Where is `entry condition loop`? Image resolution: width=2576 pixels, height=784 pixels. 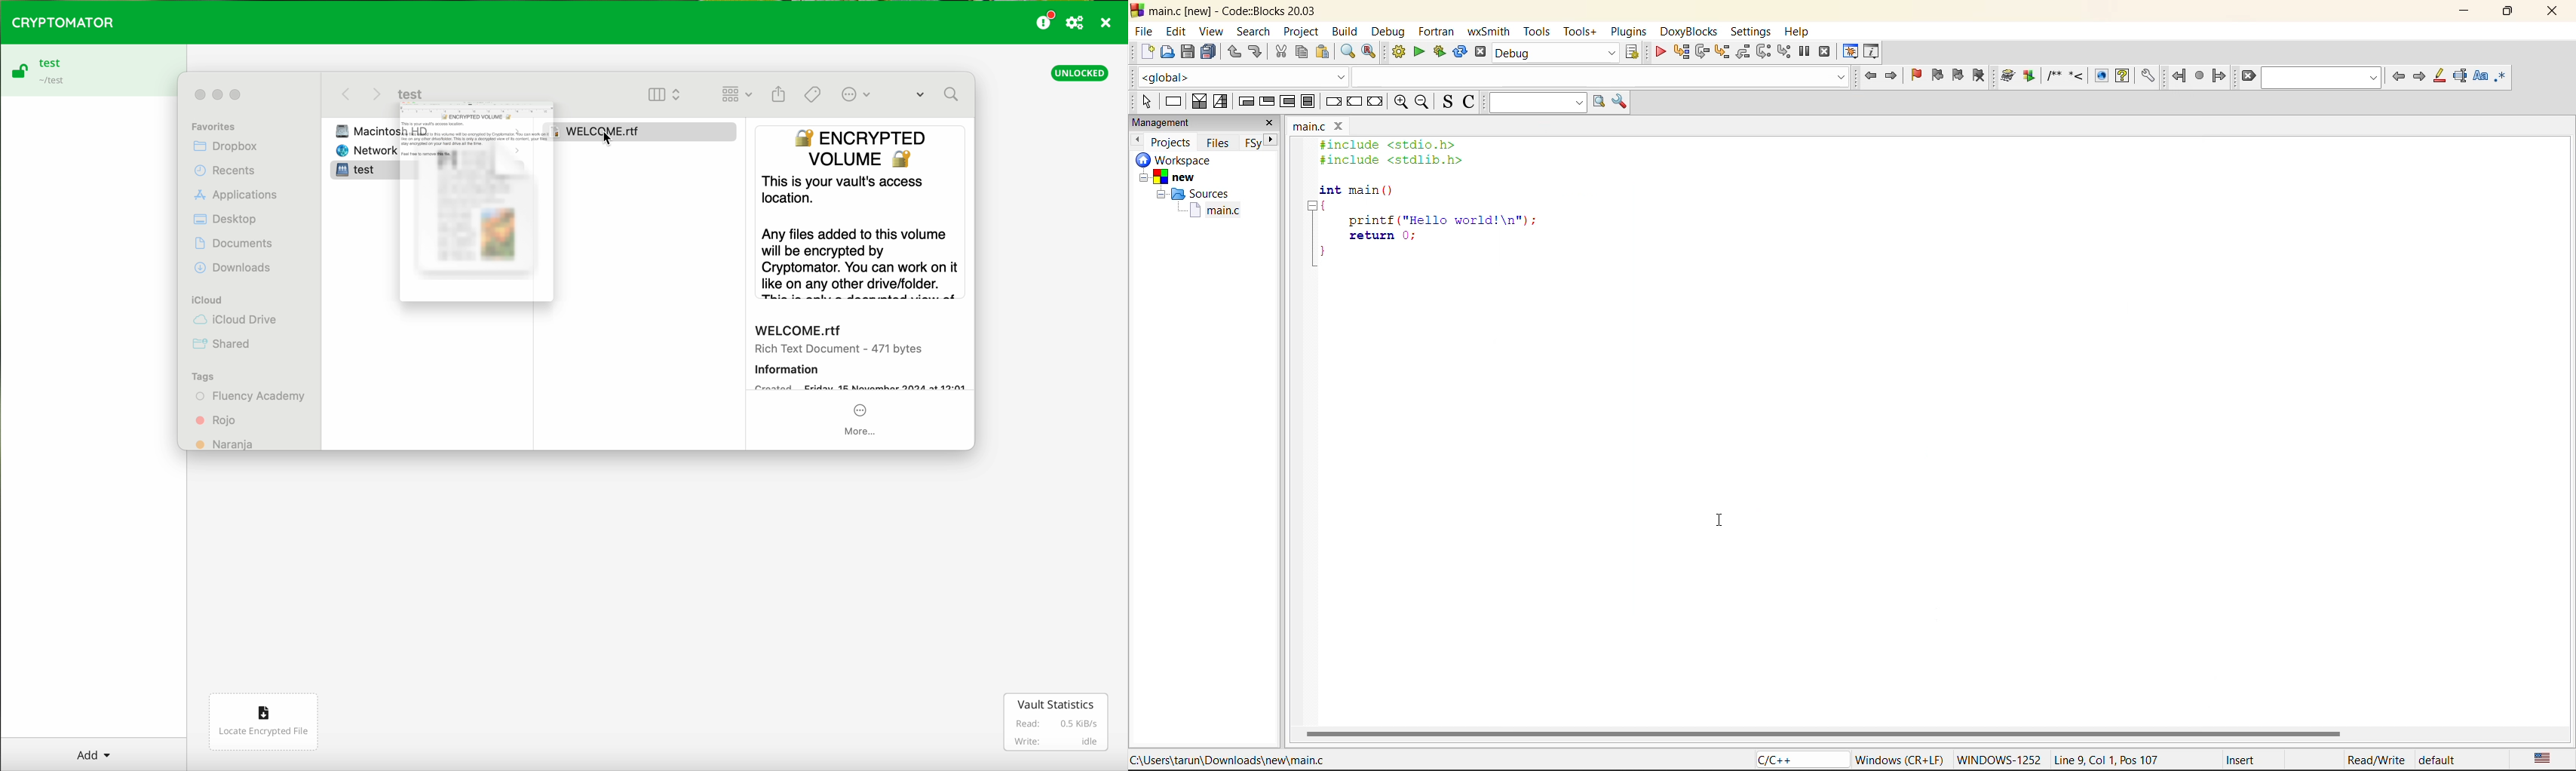 entry condition loop is located at coordinates (1245, 103).